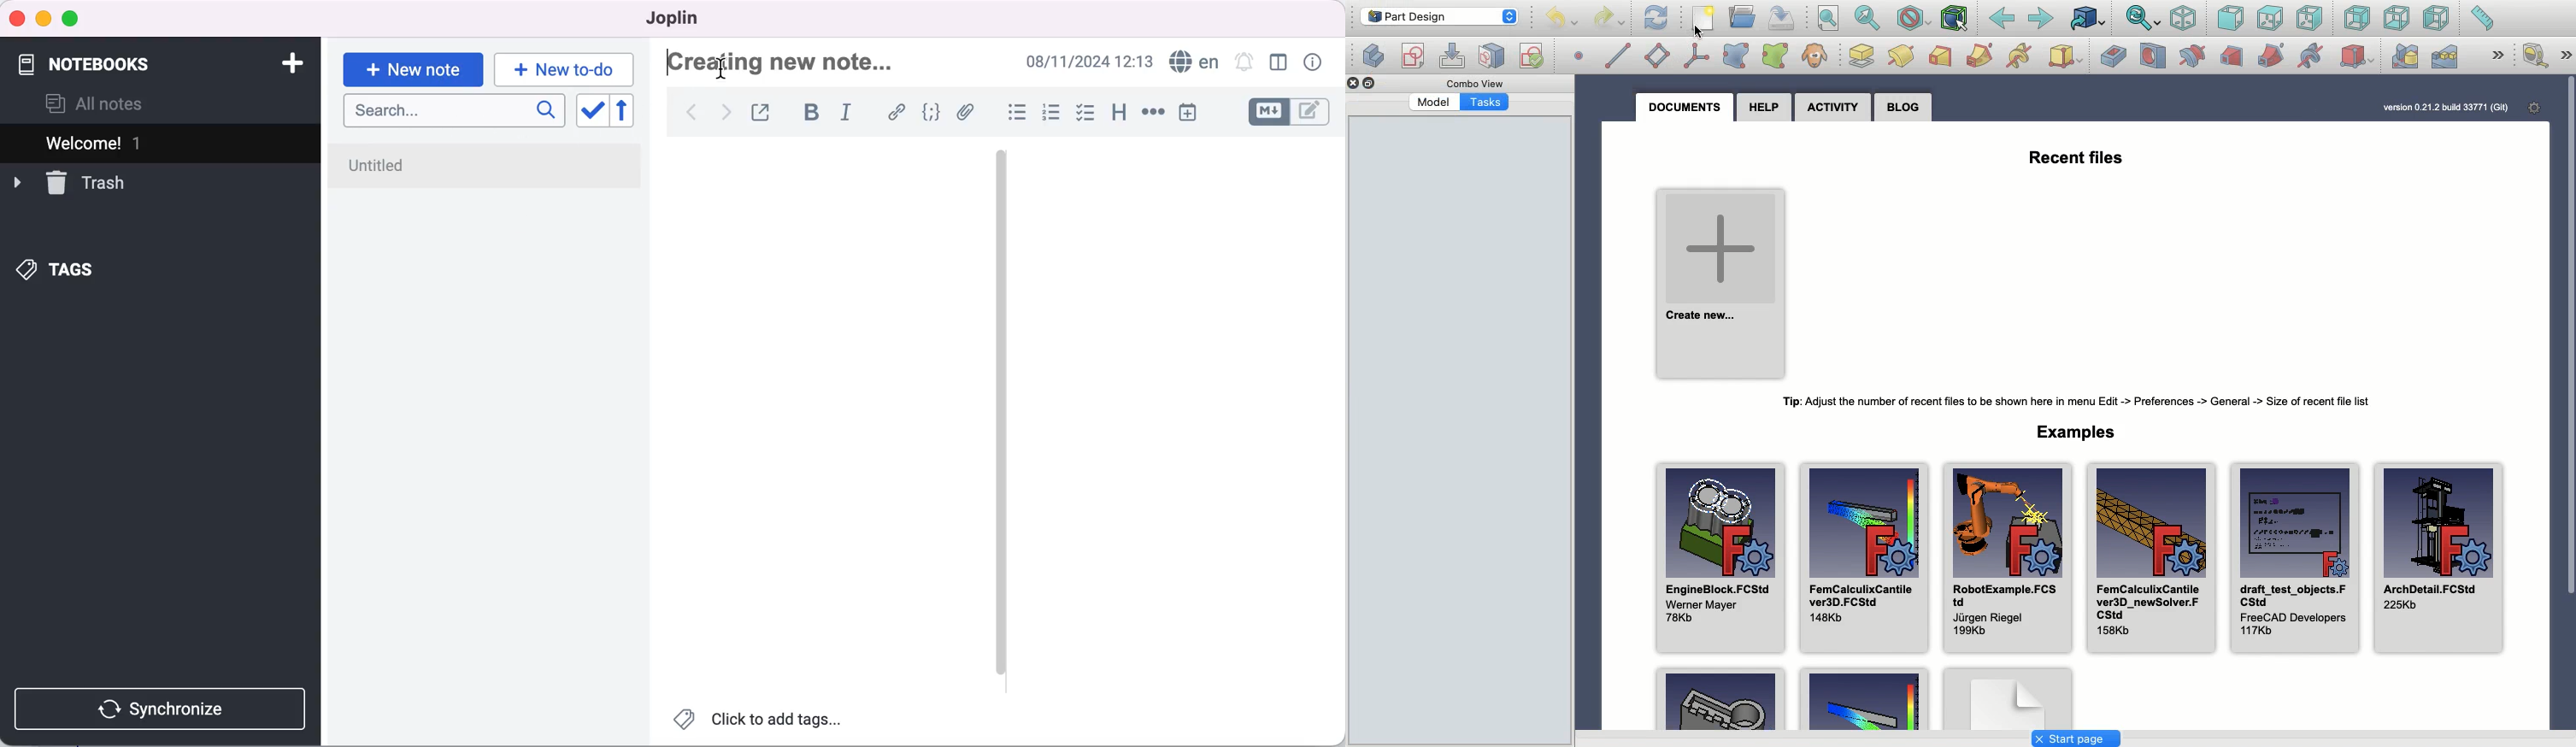 The height and width of the screenshot is (756, 2576). What do you see at coordinates (488, 166) in the screenshot?
I see `untitled ` at bounding box center [488, 166].